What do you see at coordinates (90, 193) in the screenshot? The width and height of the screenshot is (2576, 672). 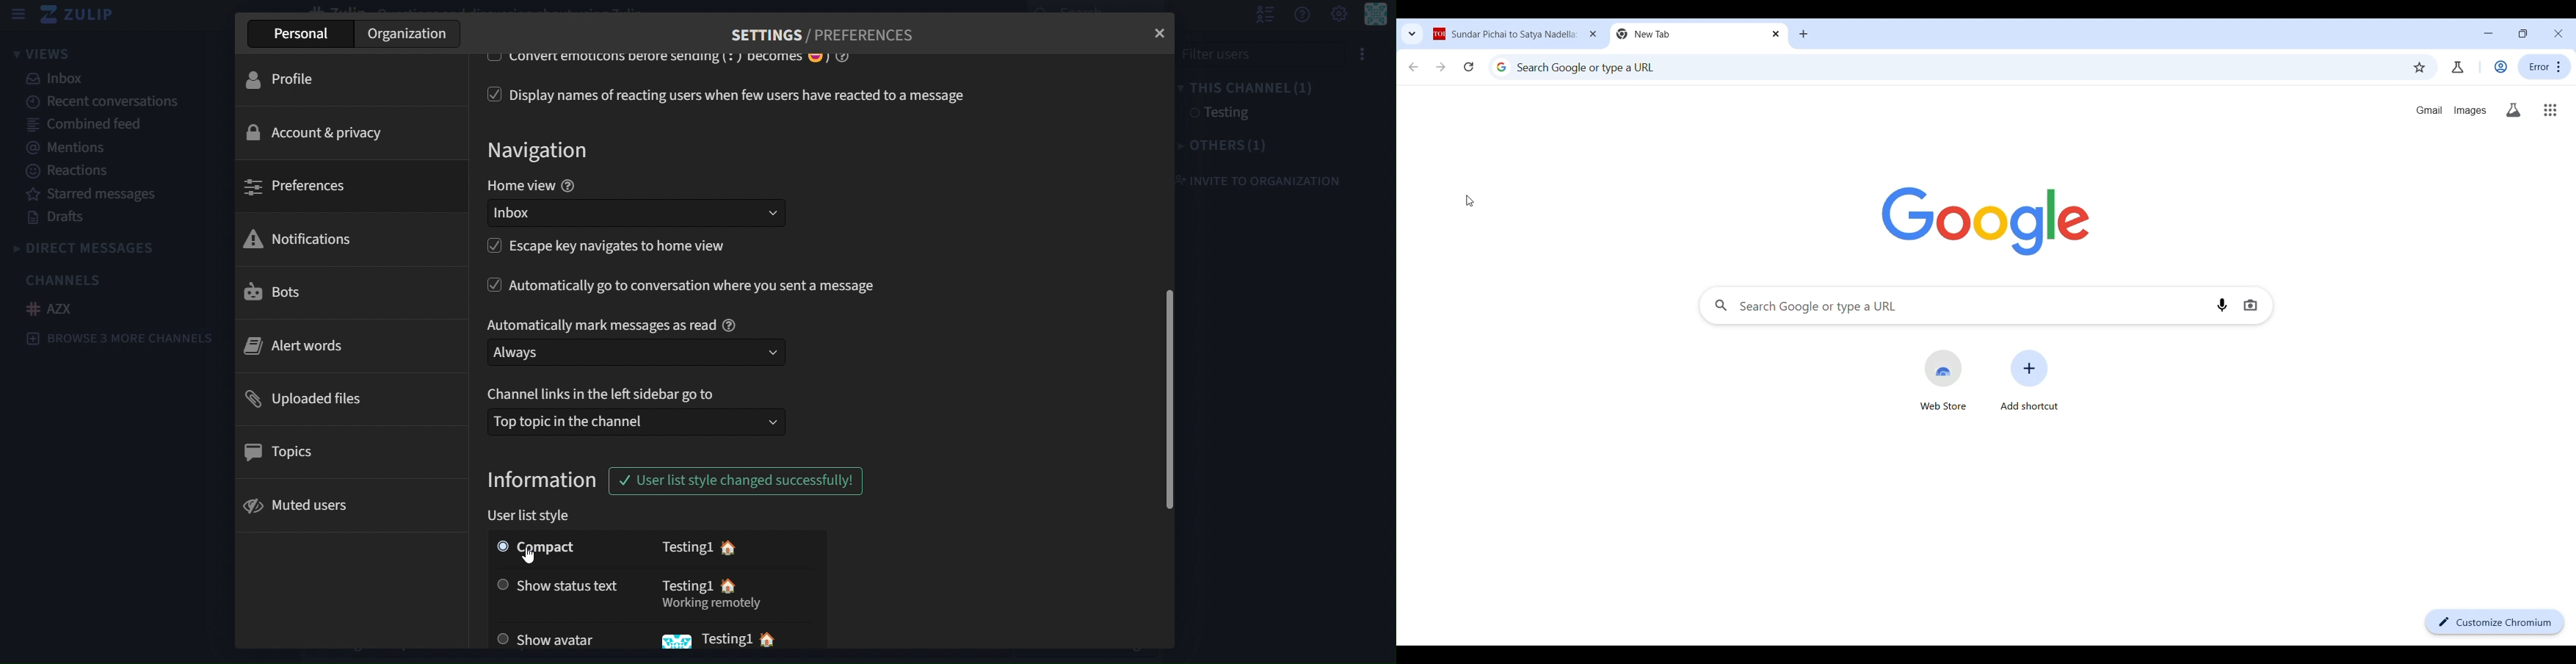 I see `starred messages` at bounding box center [90, 193].